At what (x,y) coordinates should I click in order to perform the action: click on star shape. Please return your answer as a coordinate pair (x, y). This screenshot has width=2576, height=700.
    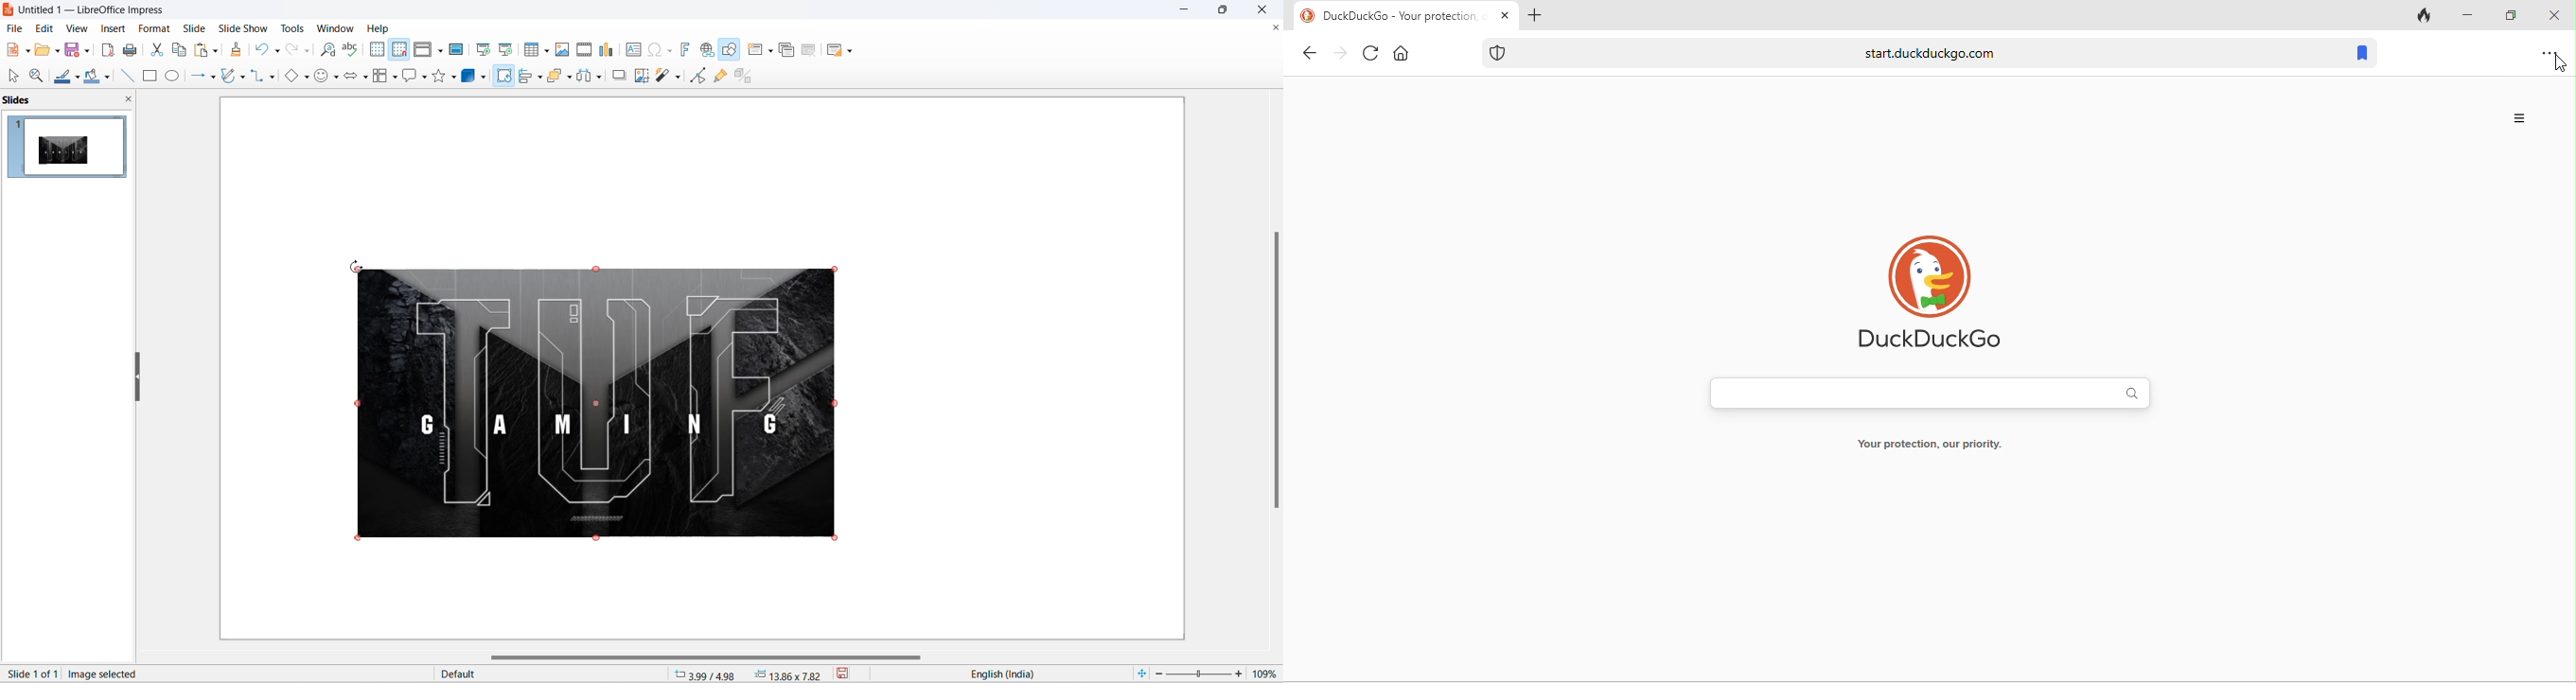
    Looking at the image, I should click on (439, 76).